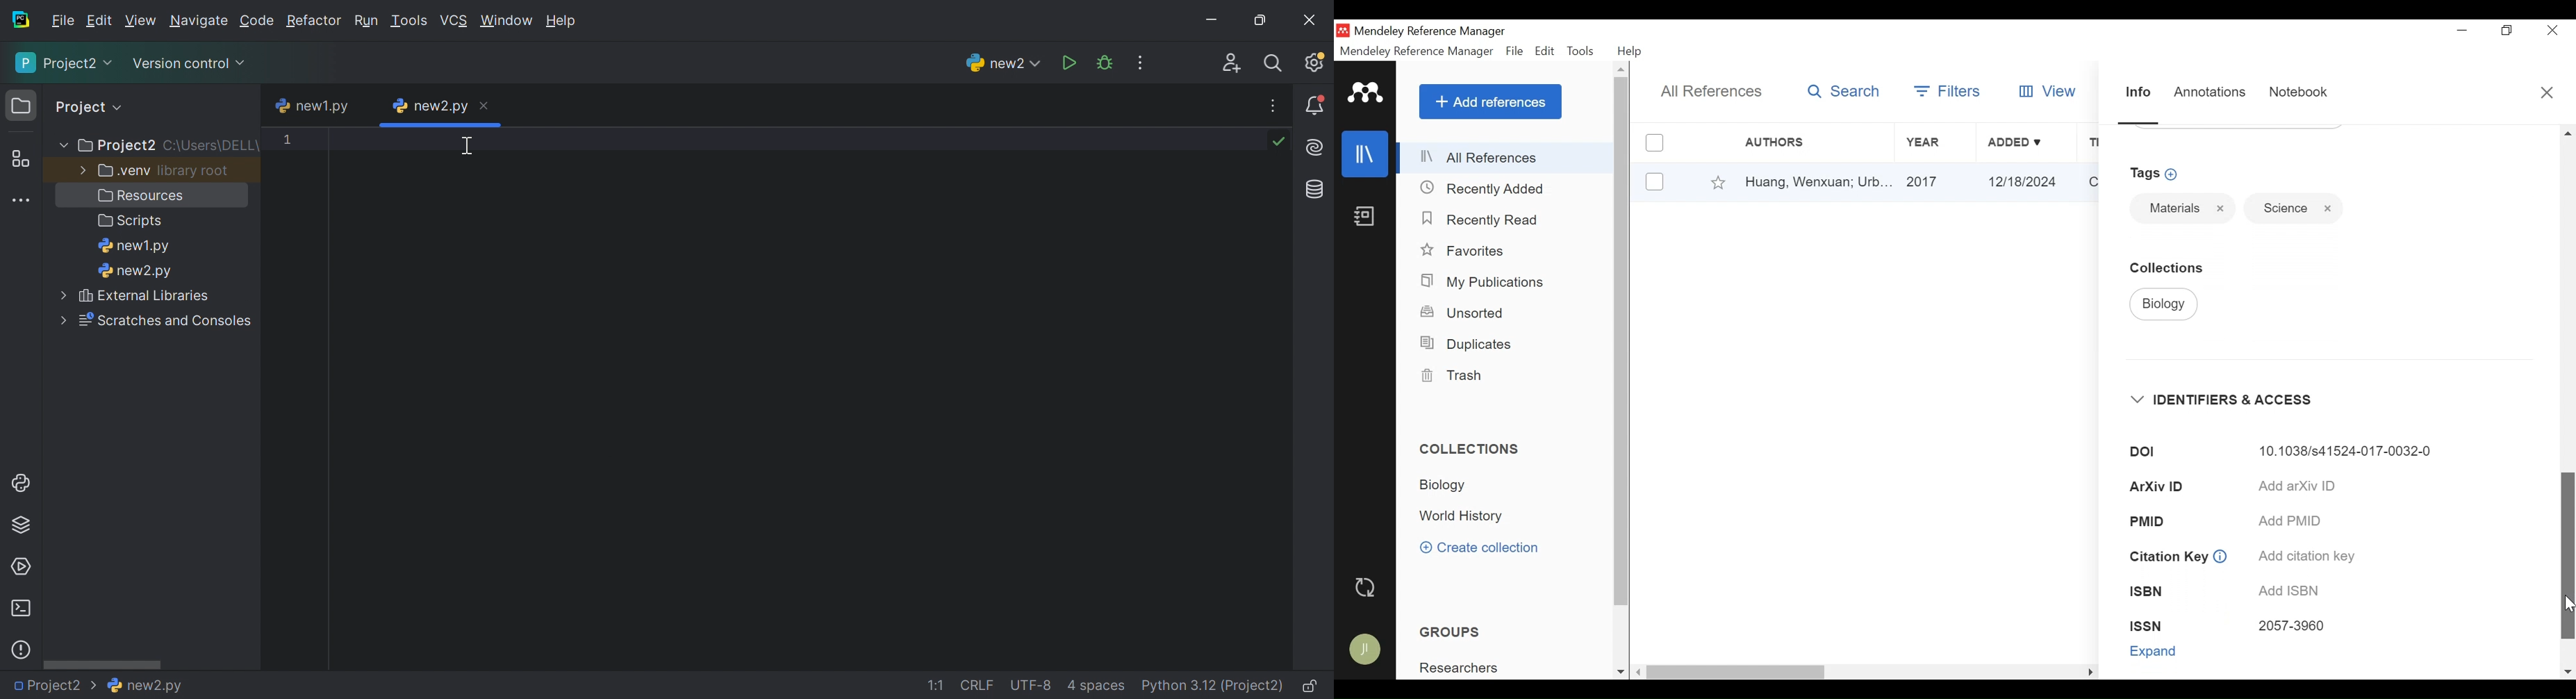 The height and width of the screenshot is (700, 2576). I want to click on Services, so click(22, 566).